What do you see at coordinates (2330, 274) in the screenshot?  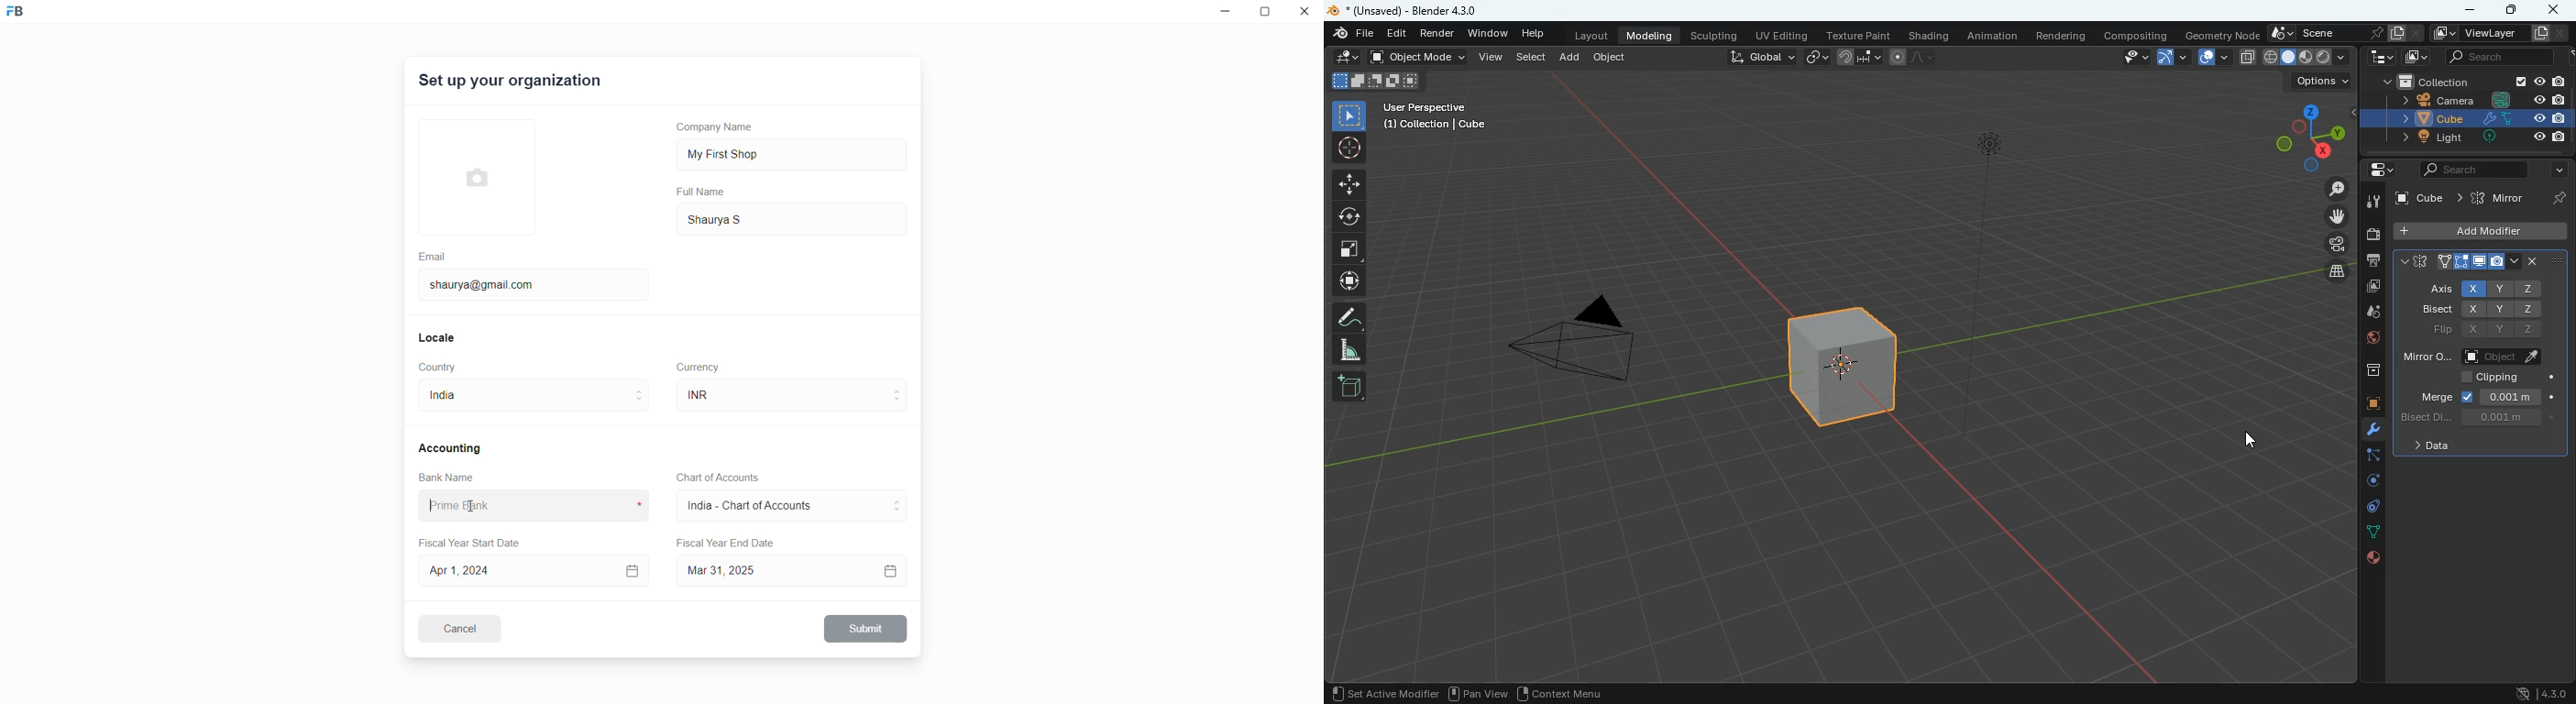 I see `layers` at bounding box center [2330, 274].